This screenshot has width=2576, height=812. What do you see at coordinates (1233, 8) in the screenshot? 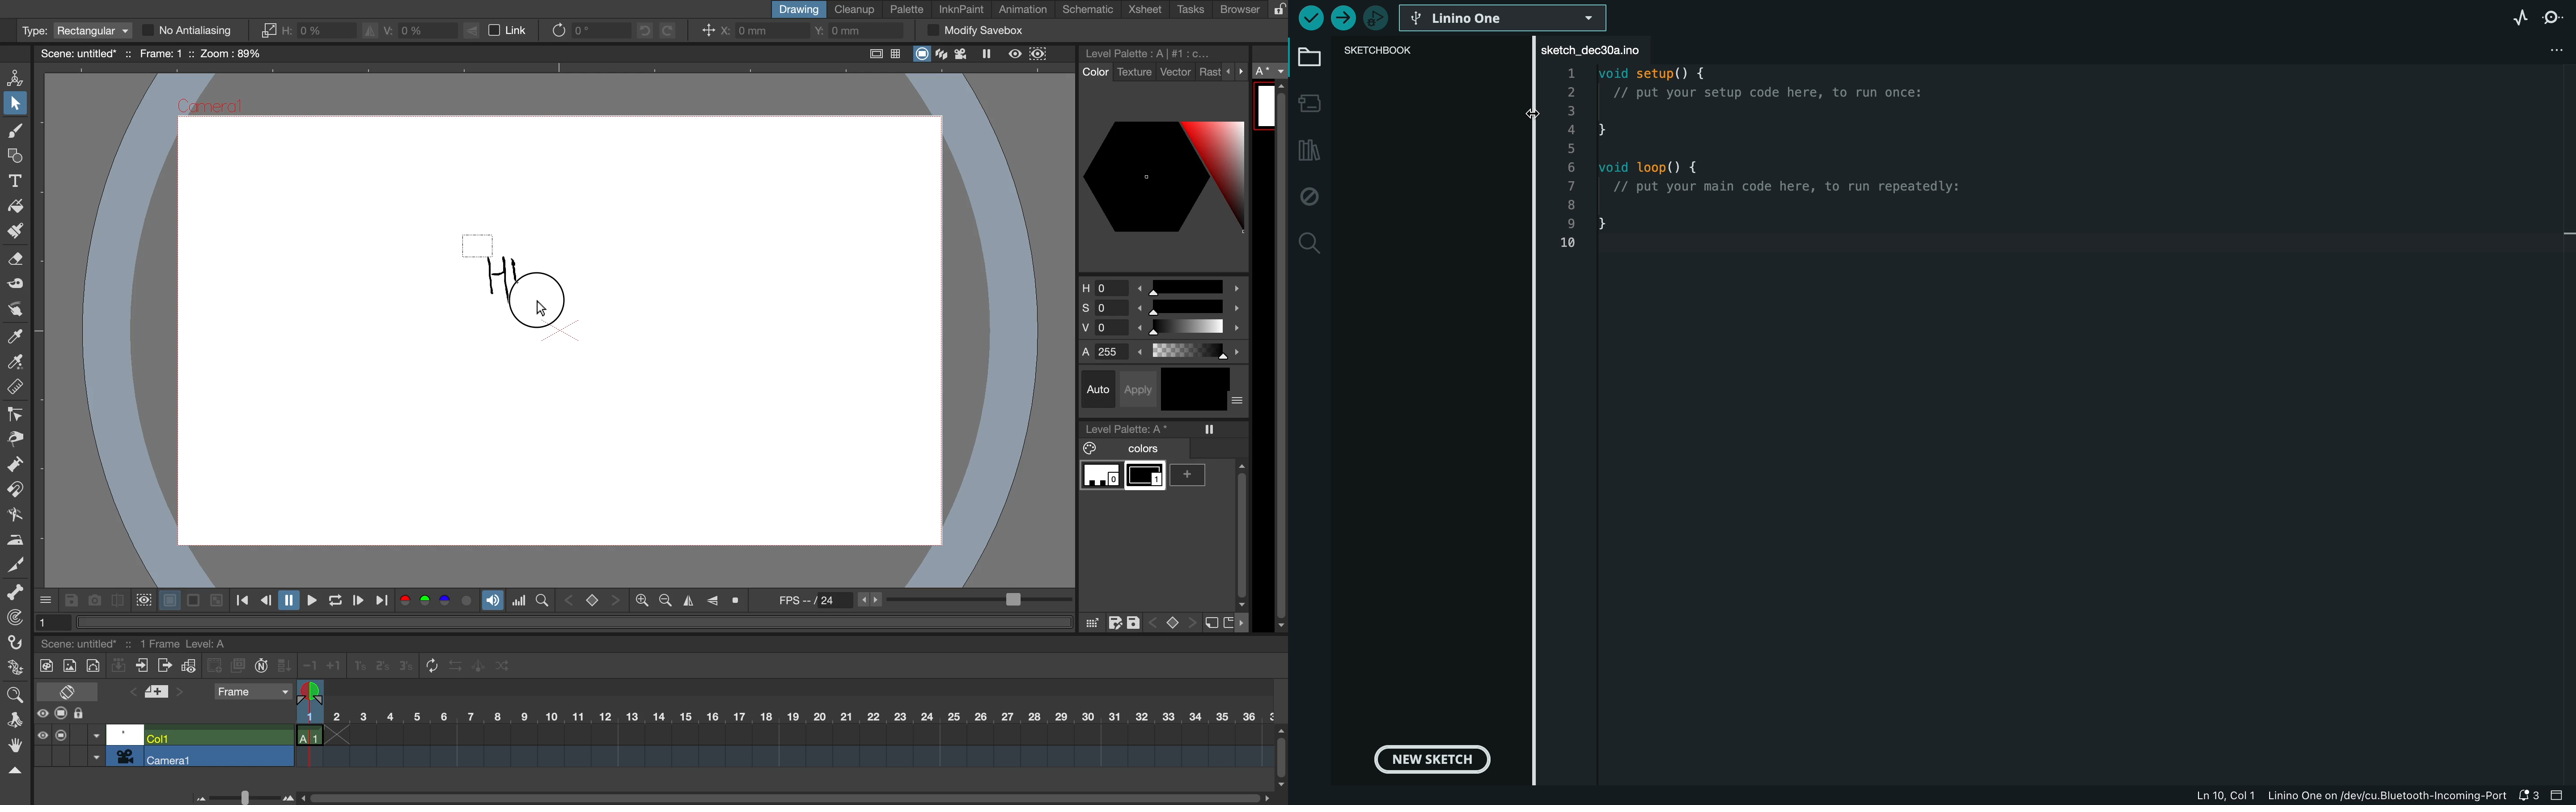
I see `browser` at bounding box center [1233, 8].